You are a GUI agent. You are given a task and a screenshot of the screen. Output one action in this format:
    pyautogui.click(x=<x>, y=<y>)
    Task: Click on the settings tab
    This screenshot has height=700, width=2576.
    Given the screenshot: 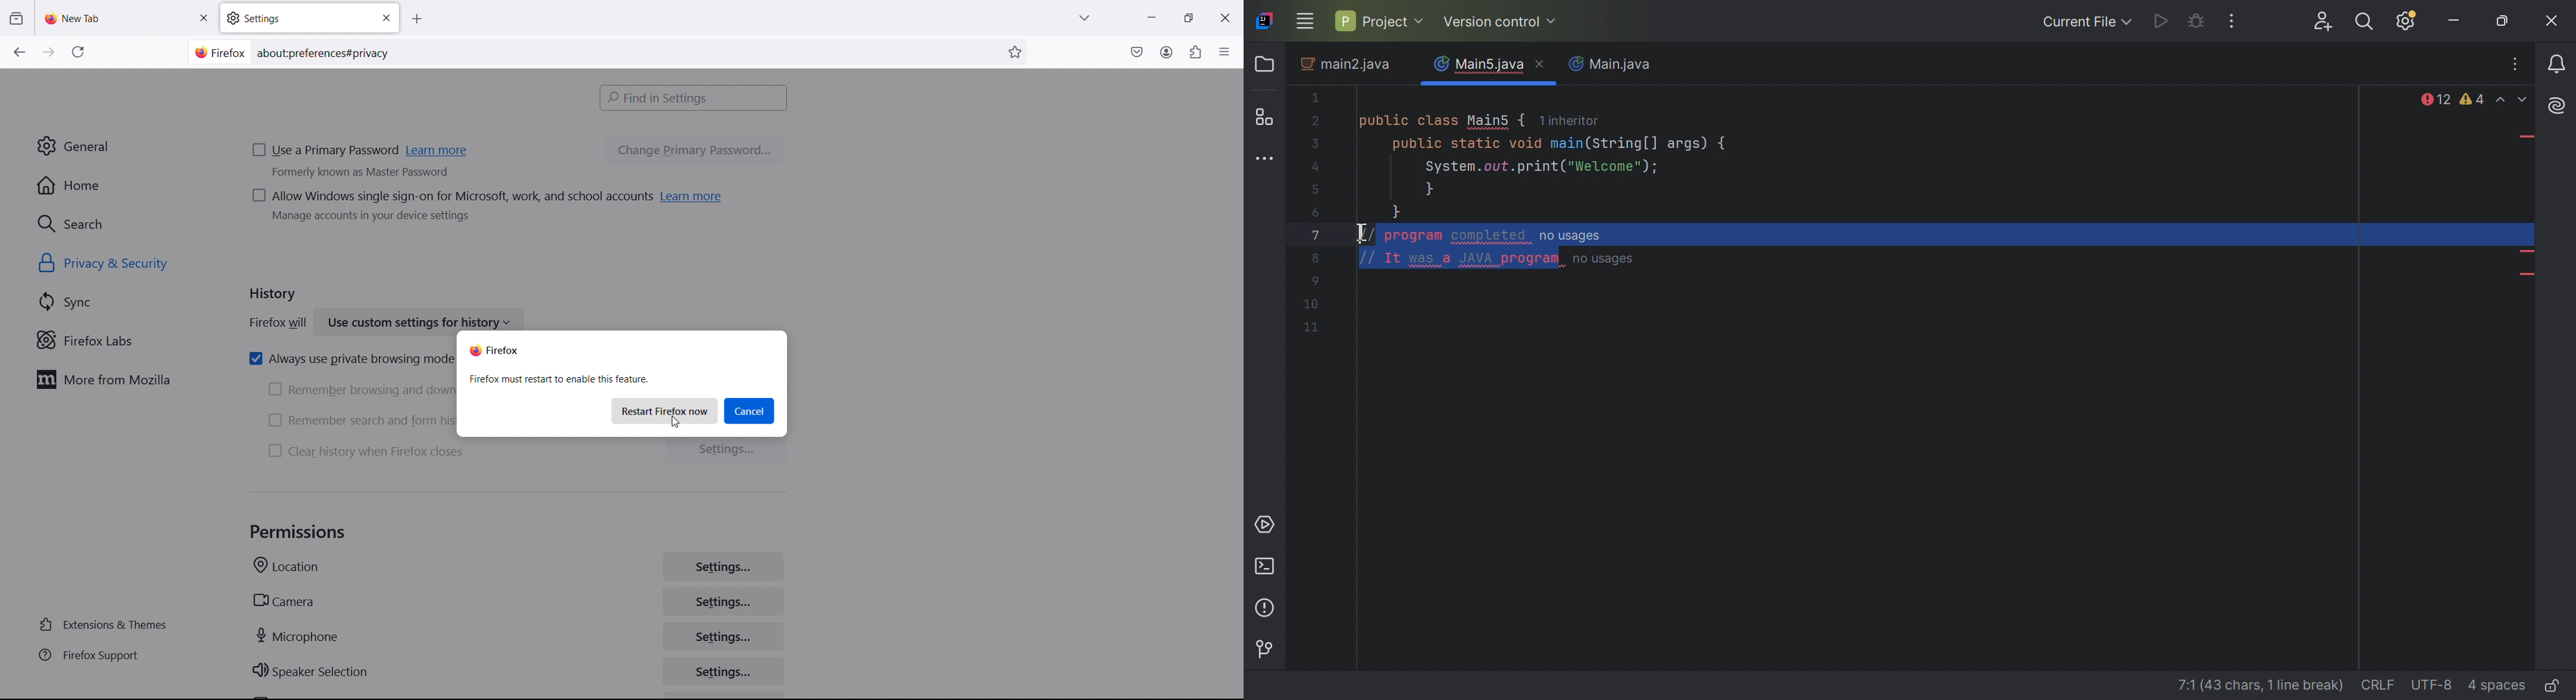 What is the action you would take?
    pyautogui.click(x=310, y=18)
    